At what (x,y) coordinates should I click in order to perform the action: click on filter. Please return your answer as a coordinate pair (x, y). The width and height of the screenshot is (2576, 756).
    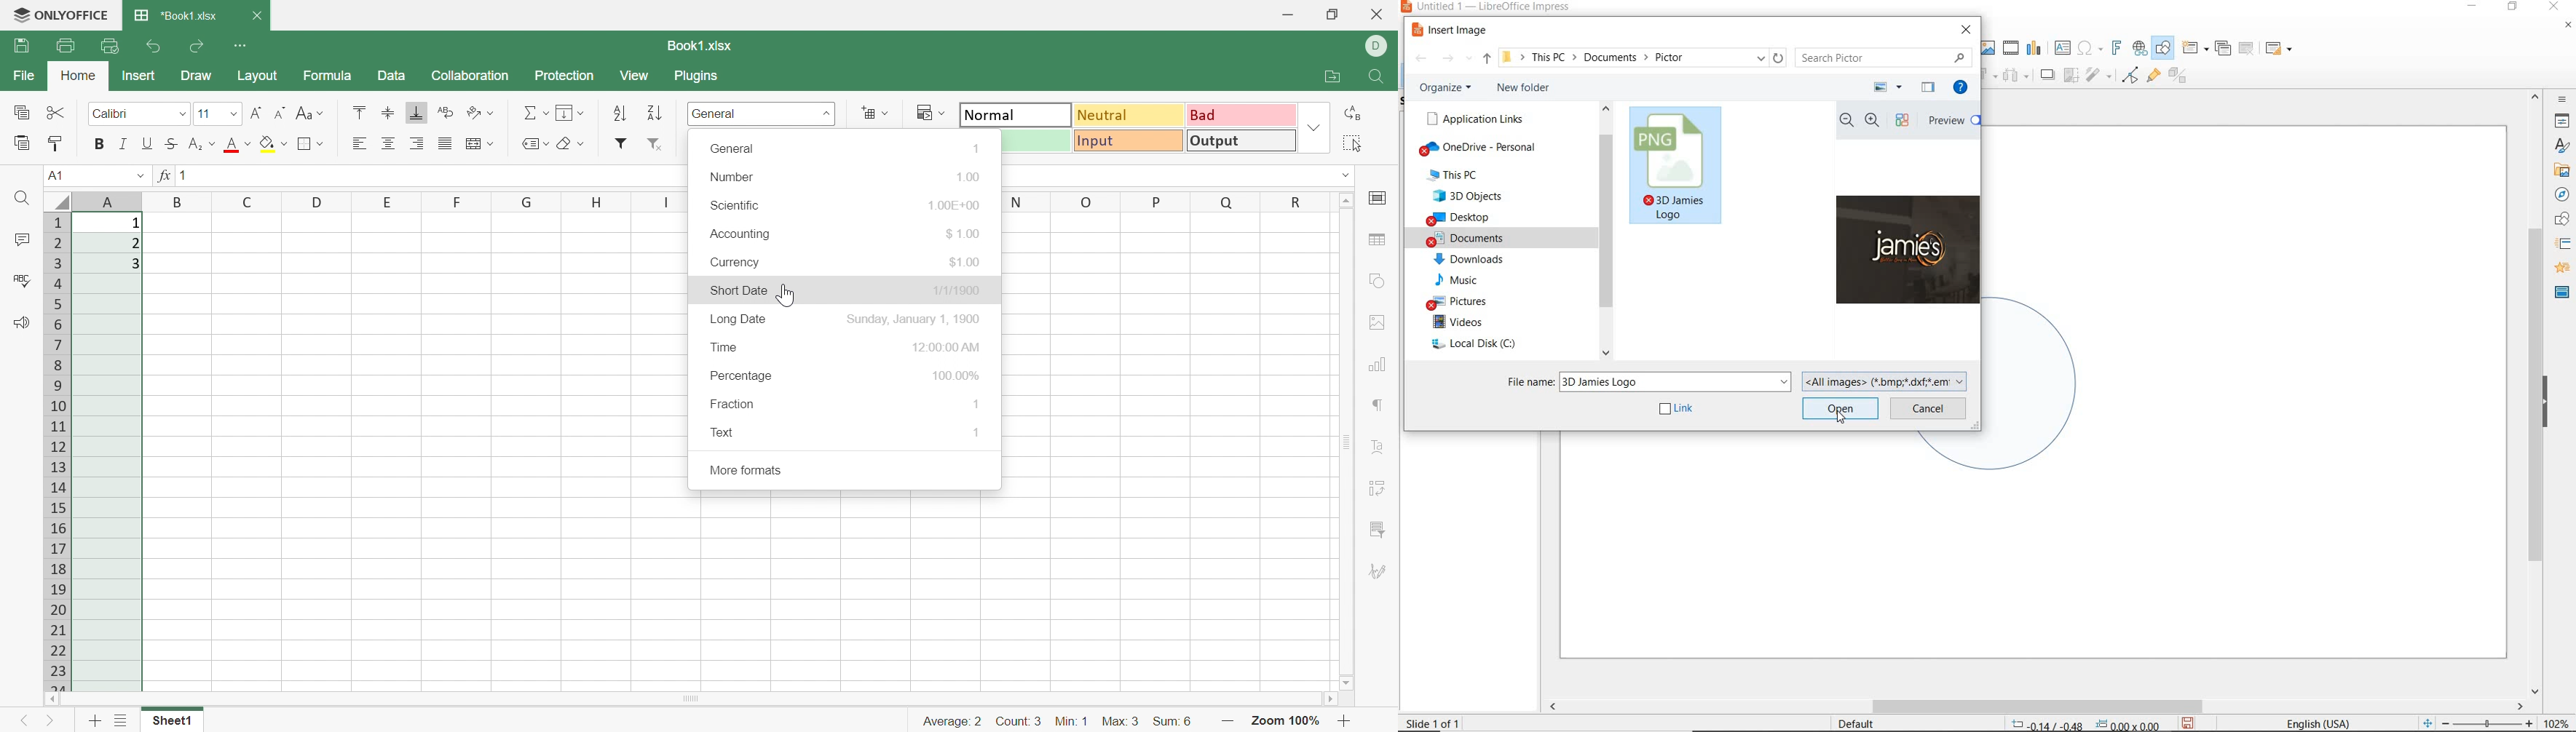
    Looking at the image, I should click on (2100, 73).